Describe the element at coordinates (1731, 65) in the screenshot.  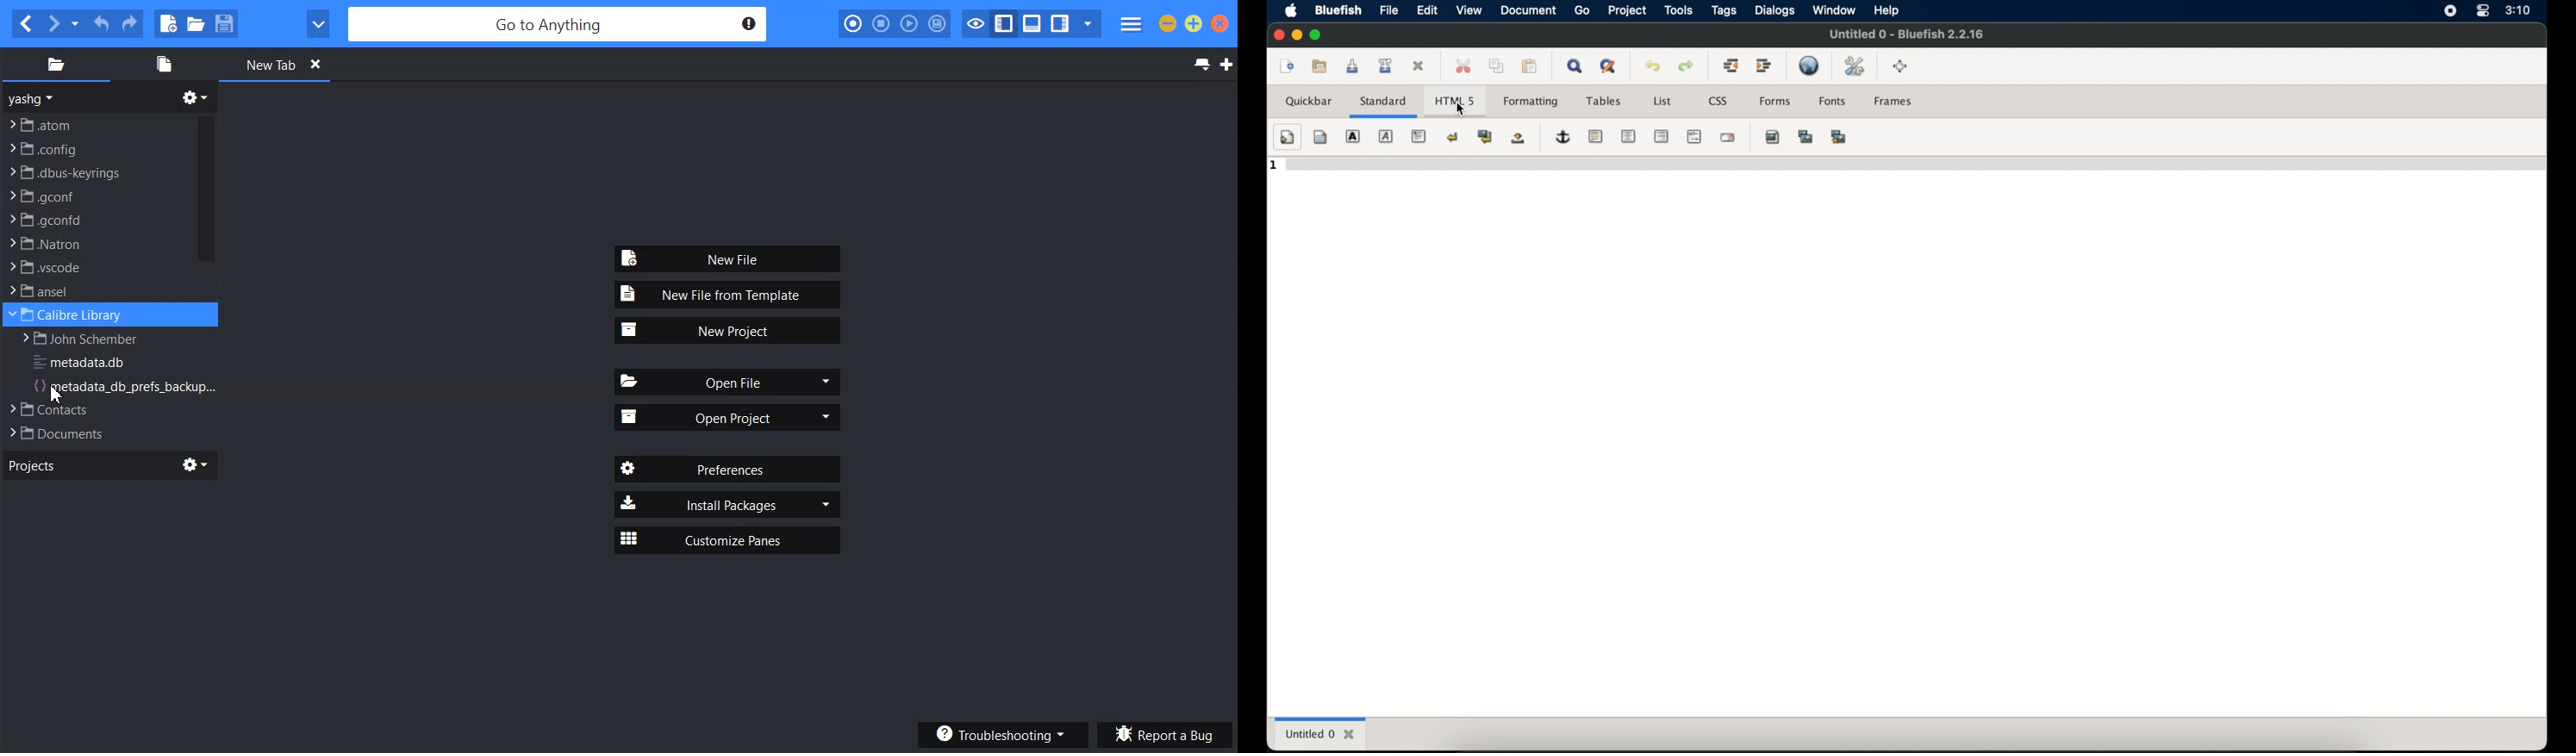
I see `unindent` at that location.